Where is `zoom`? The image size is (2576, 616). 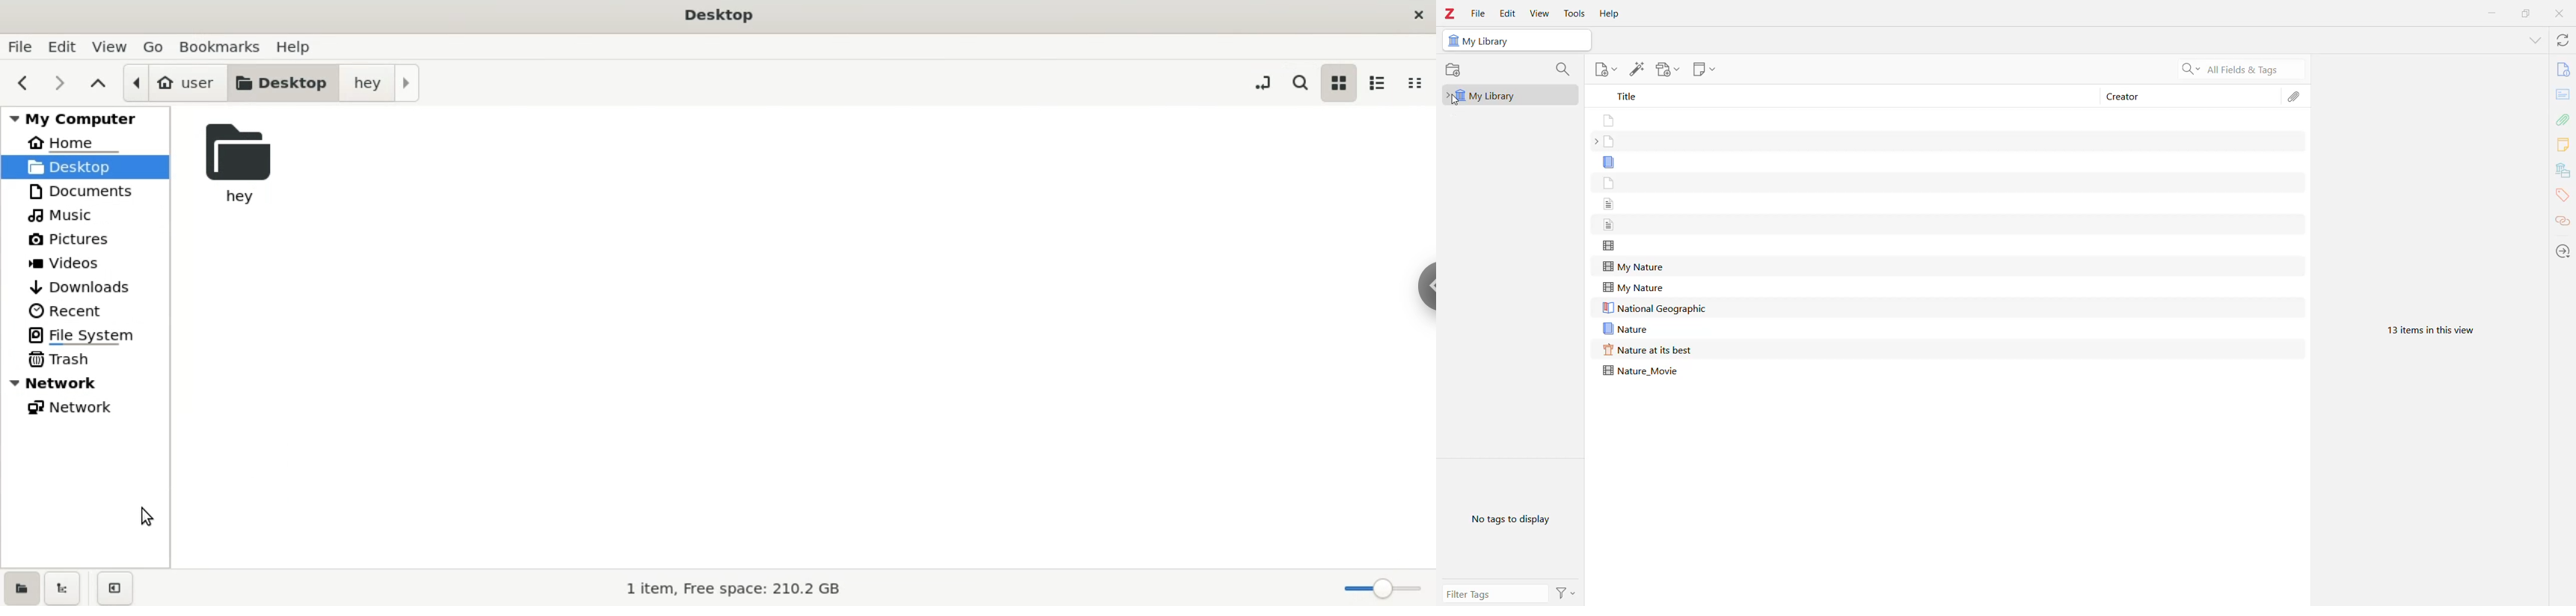 zoom is located at coordinates (1384, 587).